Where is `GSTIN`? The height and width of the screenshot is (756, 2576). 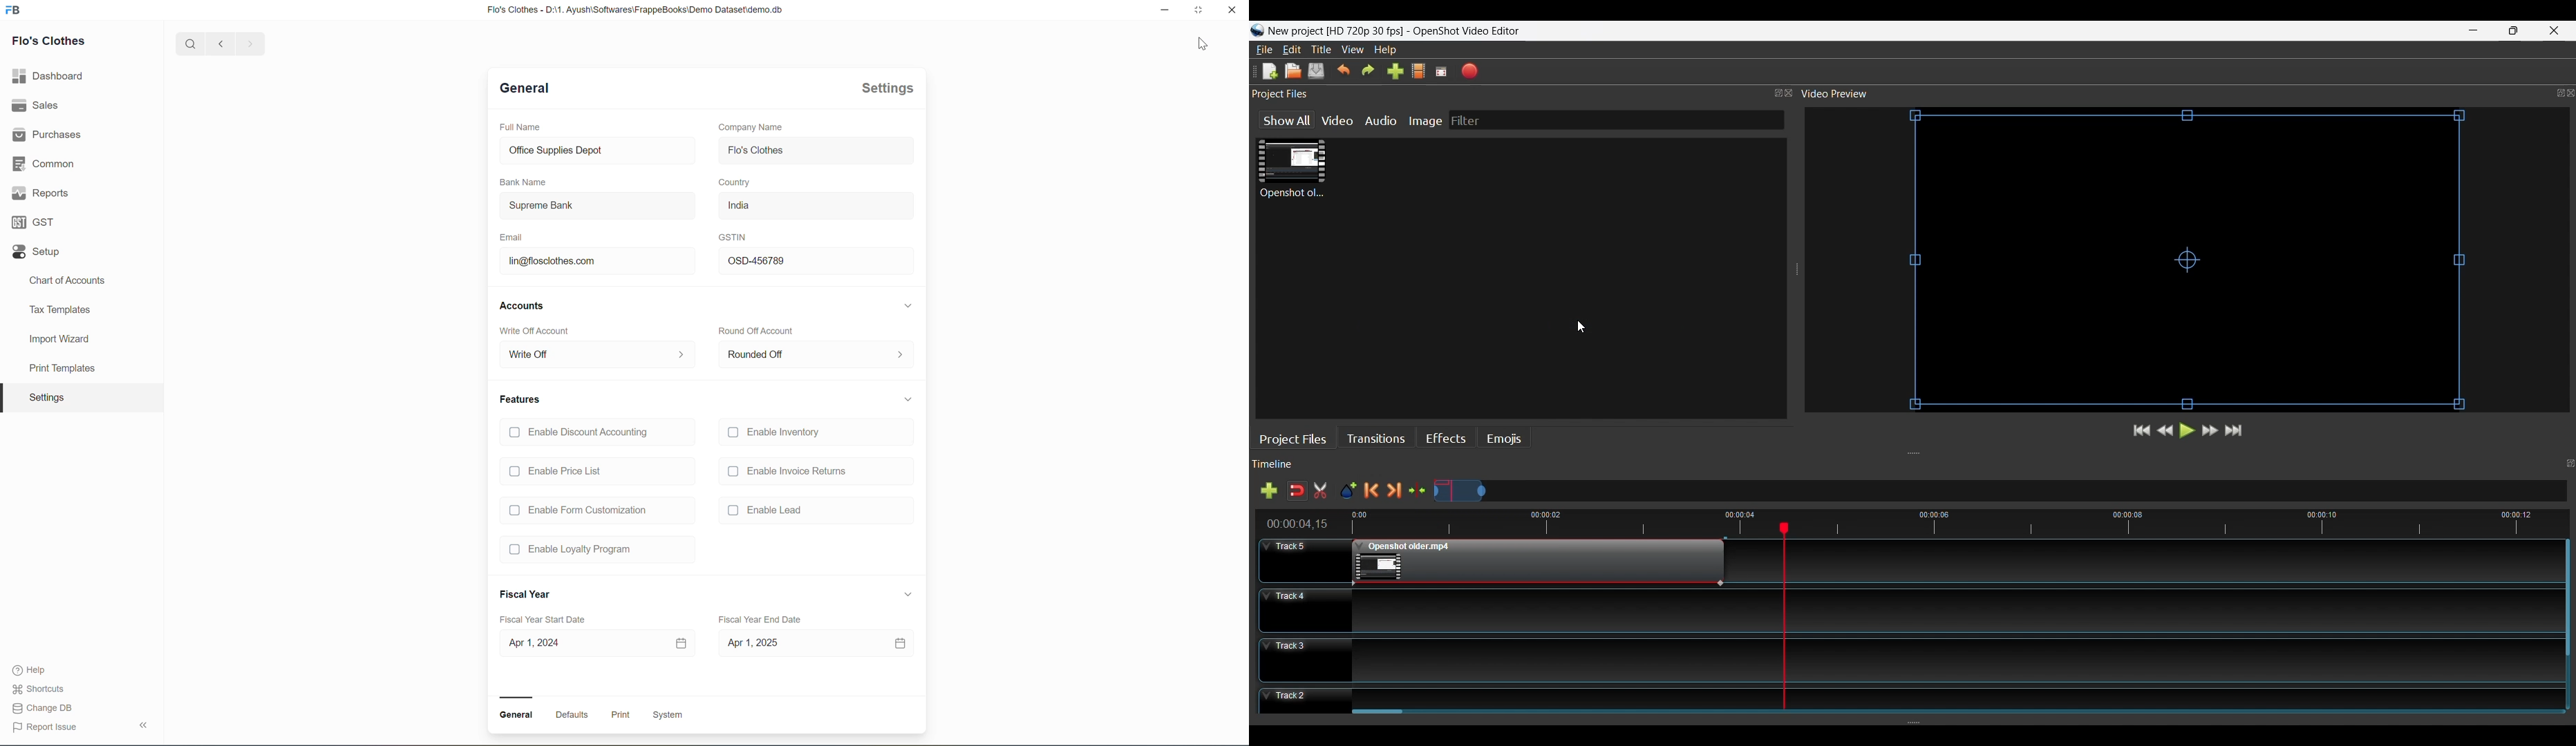
GSTIN is located at coordinates (732, 237).